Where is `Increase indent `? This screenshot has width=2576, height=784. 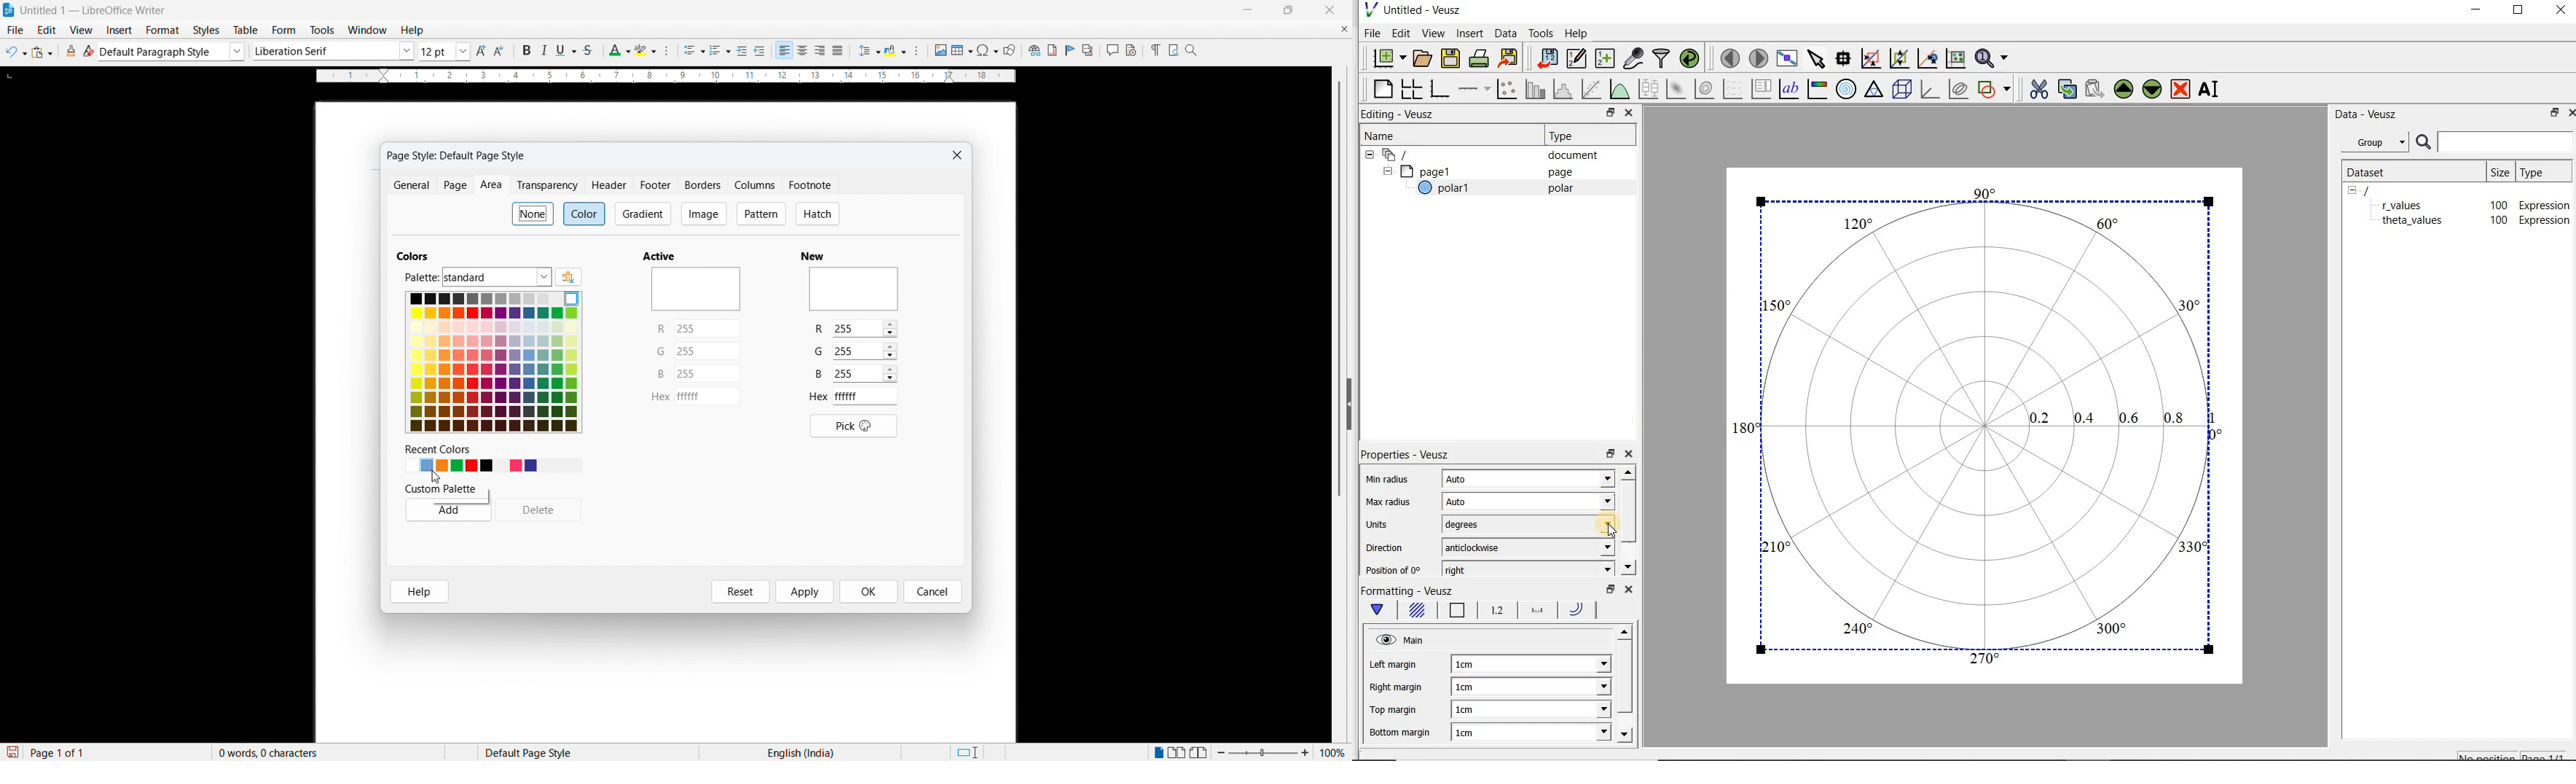
Increase indent  is located at coordinates (742, 51).